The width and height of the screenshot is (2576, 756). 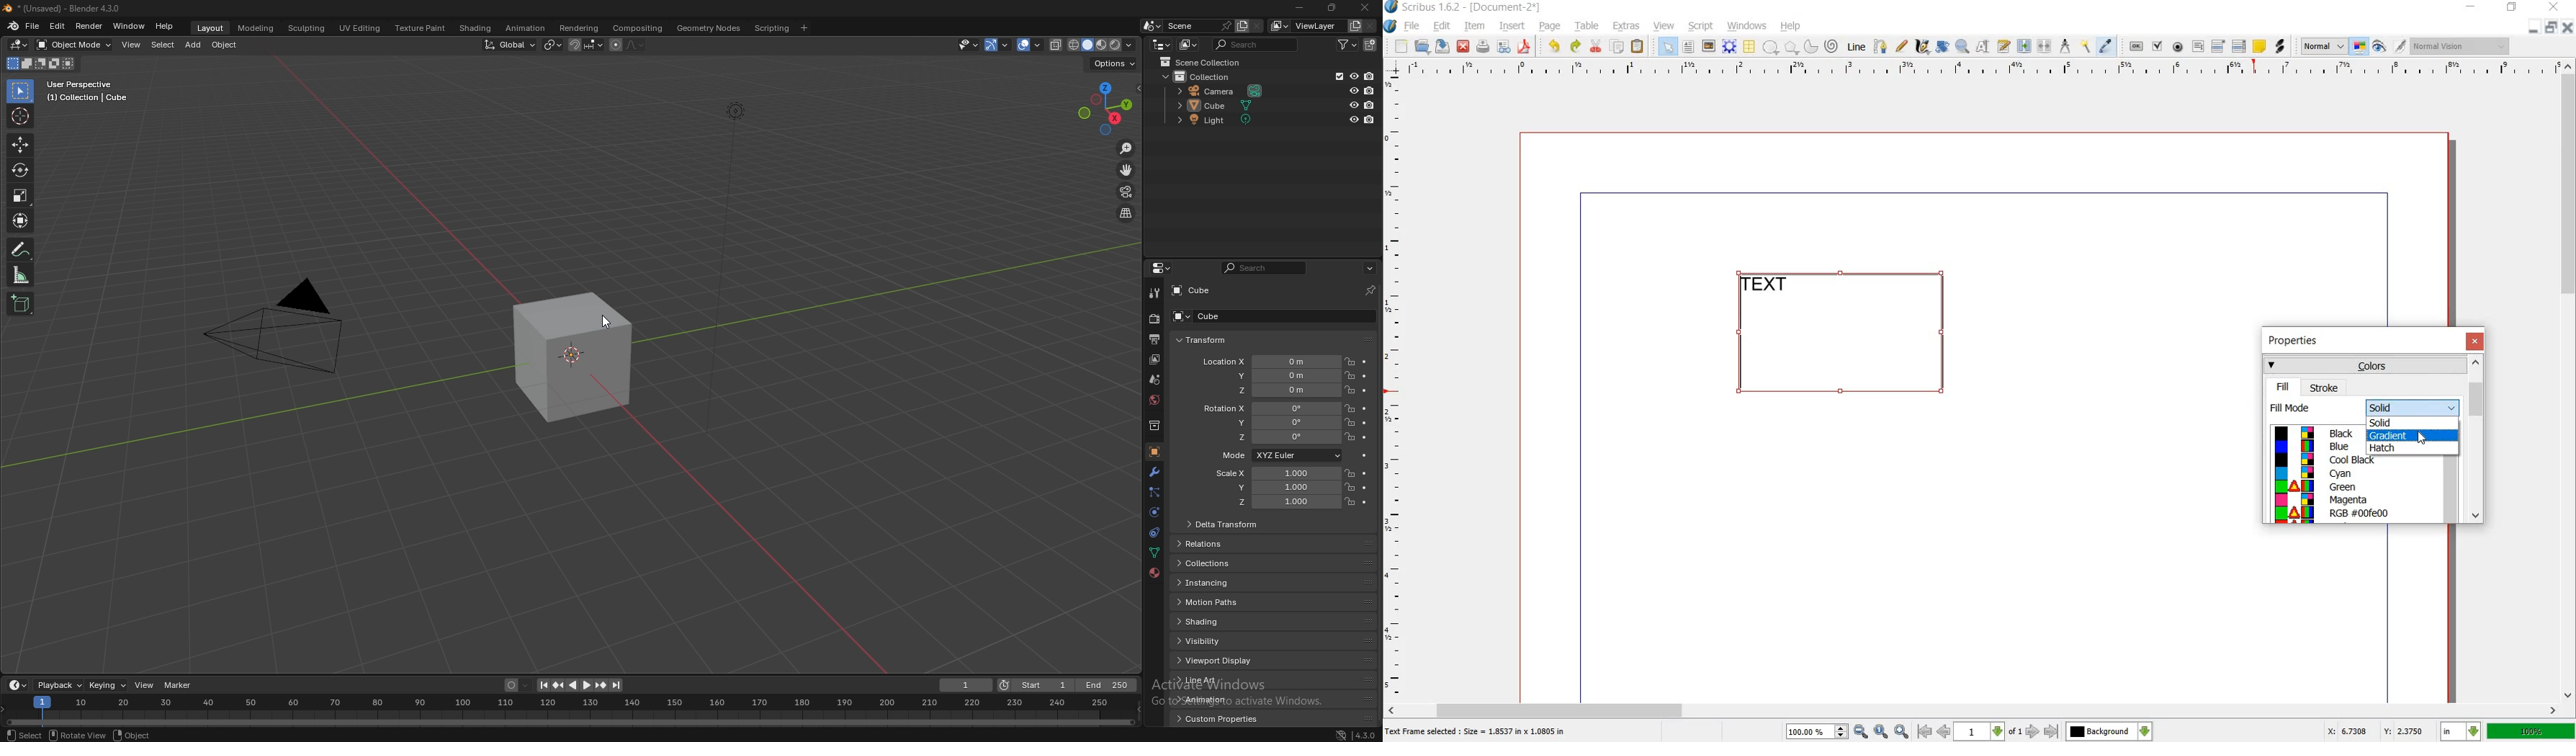 I want to click on ruler, so click(x=1395, y=387).